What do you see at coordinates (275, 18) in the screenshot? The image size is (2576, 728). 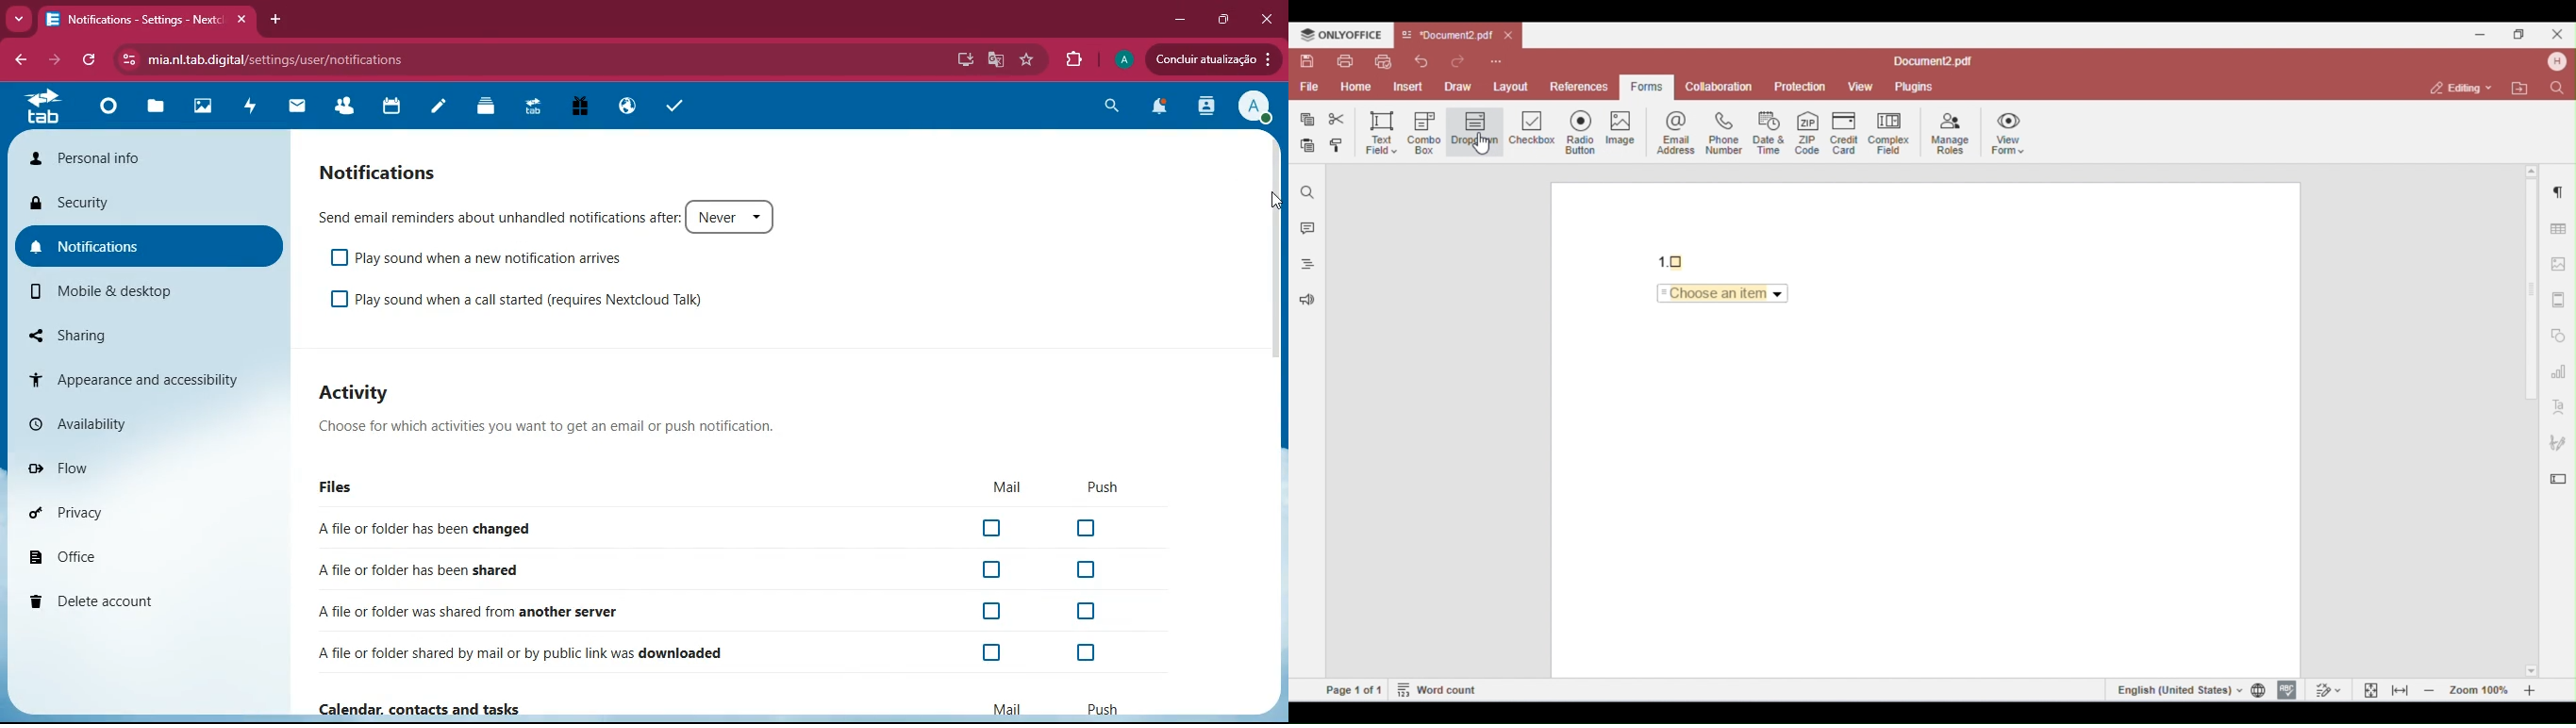 I see `add tab` at bounding box center [275, 18].